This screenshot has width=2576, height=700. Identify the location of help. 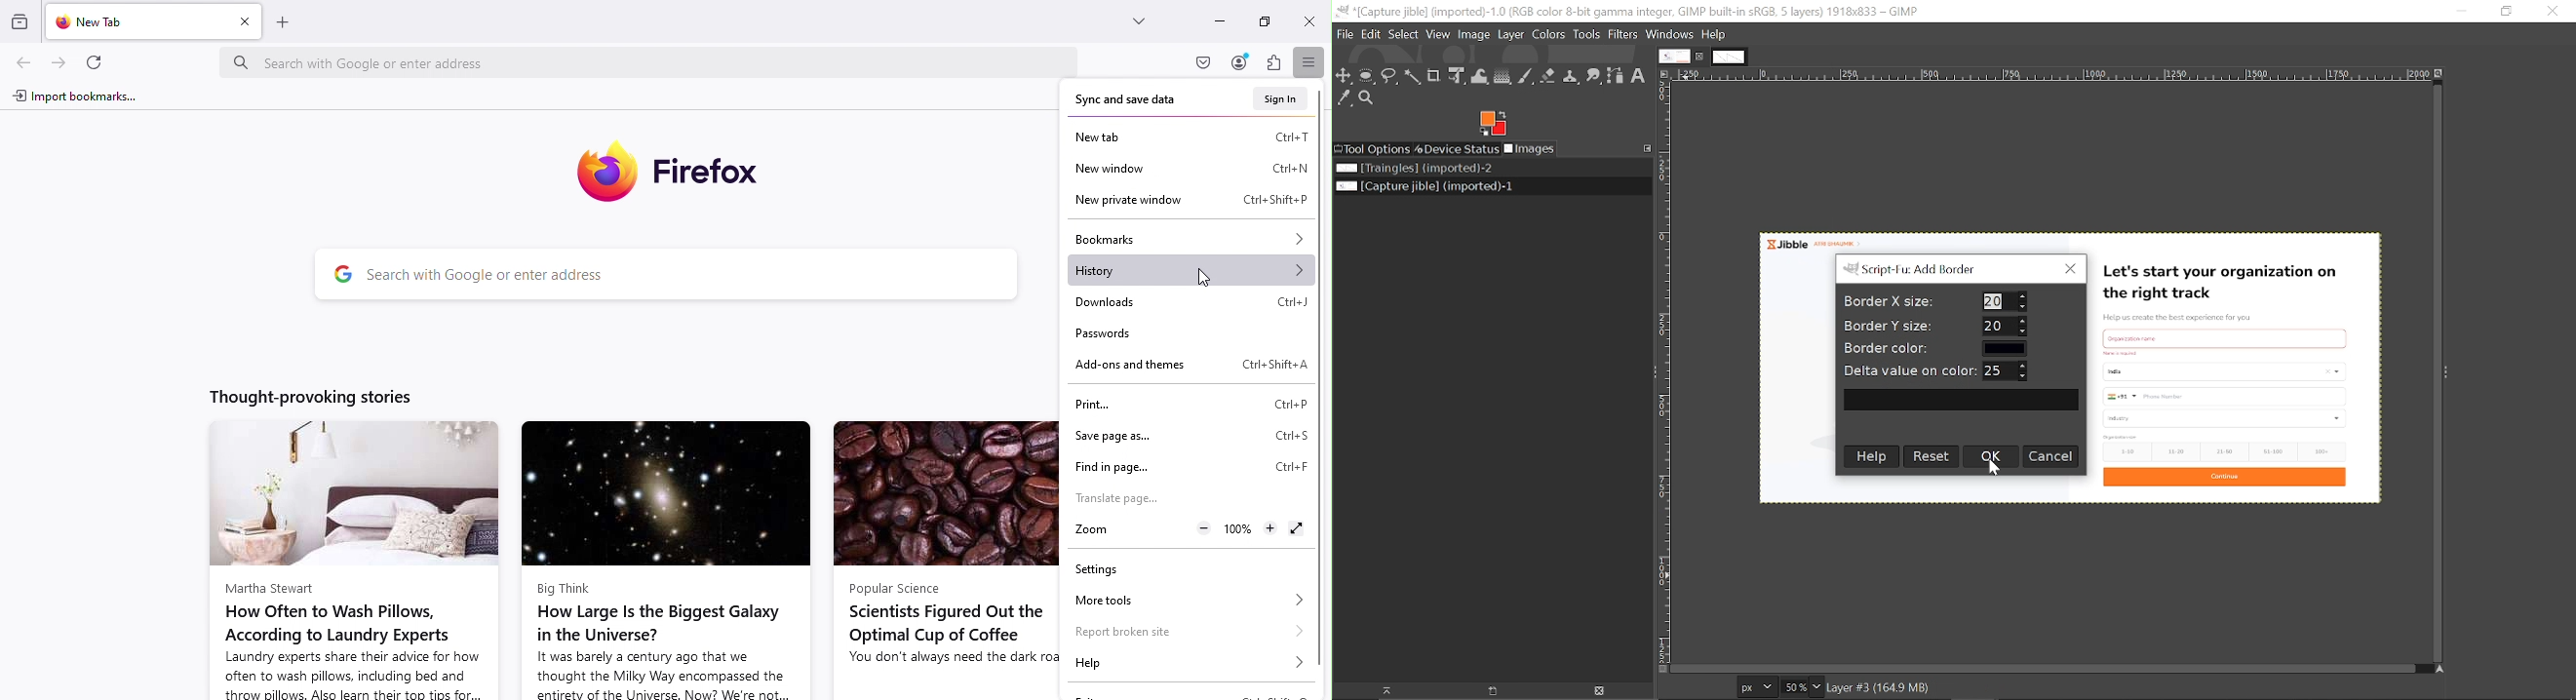
(1186, 663).